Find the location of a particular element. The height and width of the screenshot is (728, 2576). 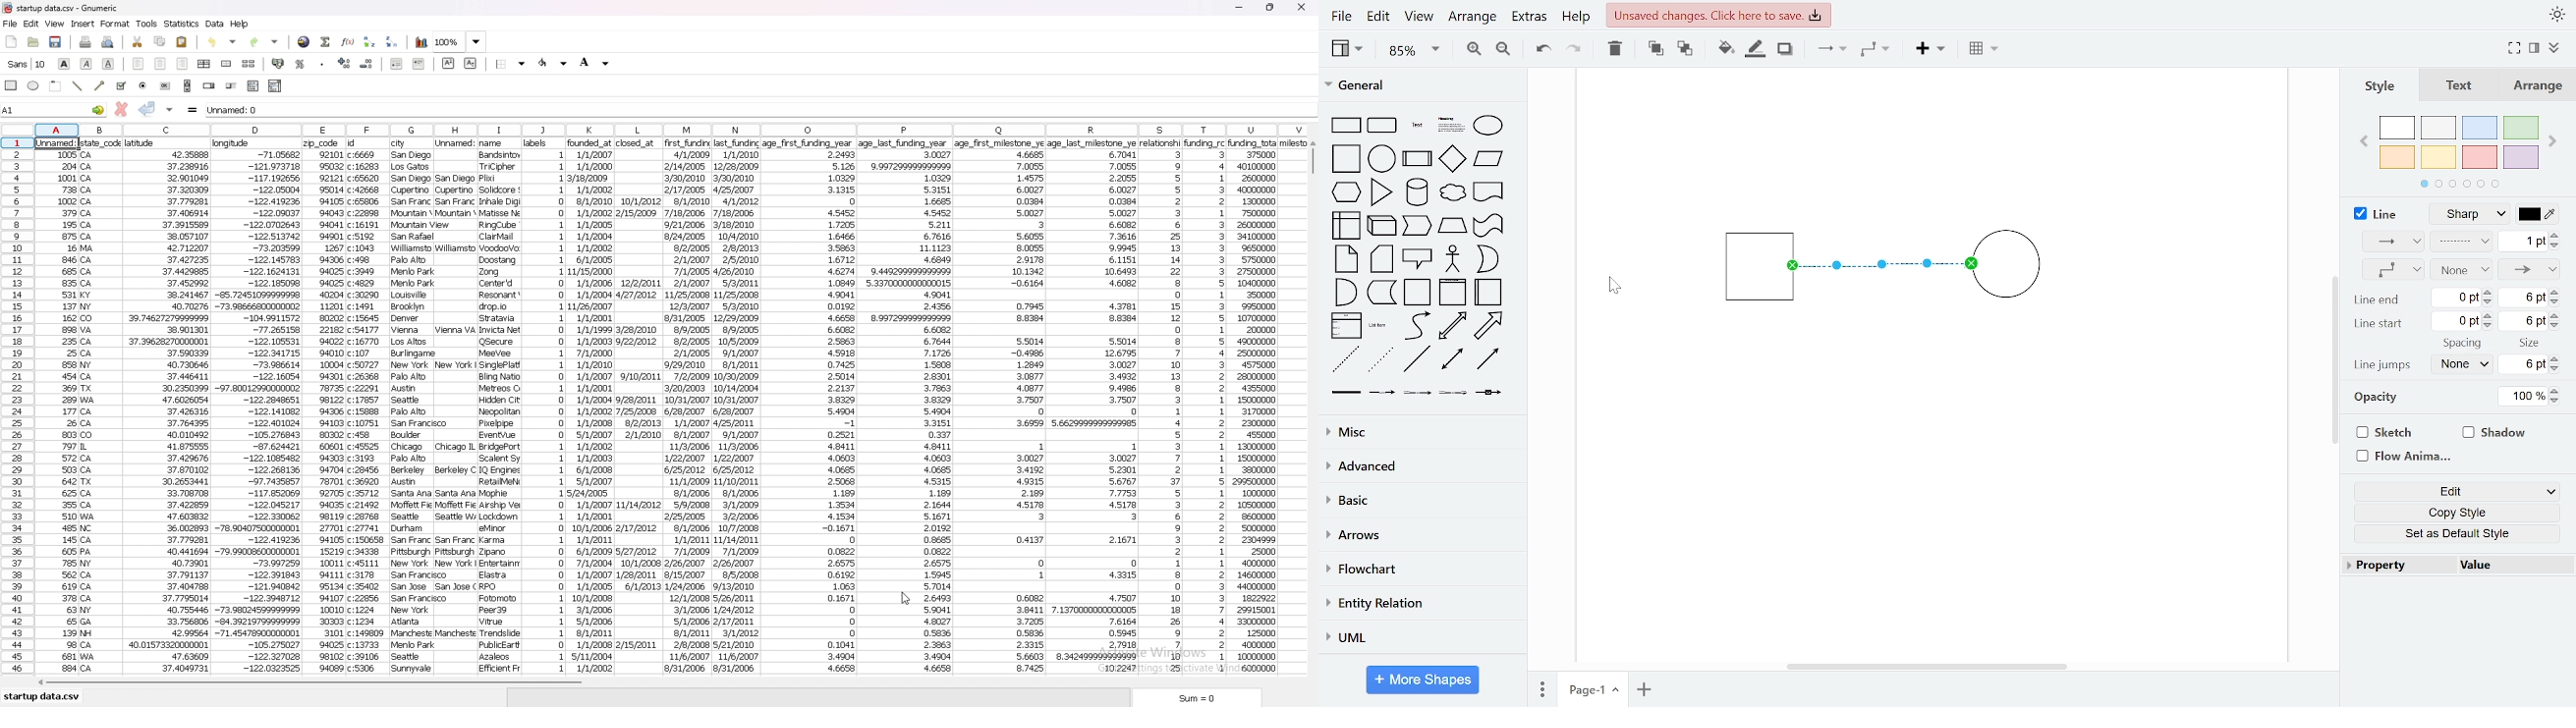

right align is located at coordinates (183, 64).